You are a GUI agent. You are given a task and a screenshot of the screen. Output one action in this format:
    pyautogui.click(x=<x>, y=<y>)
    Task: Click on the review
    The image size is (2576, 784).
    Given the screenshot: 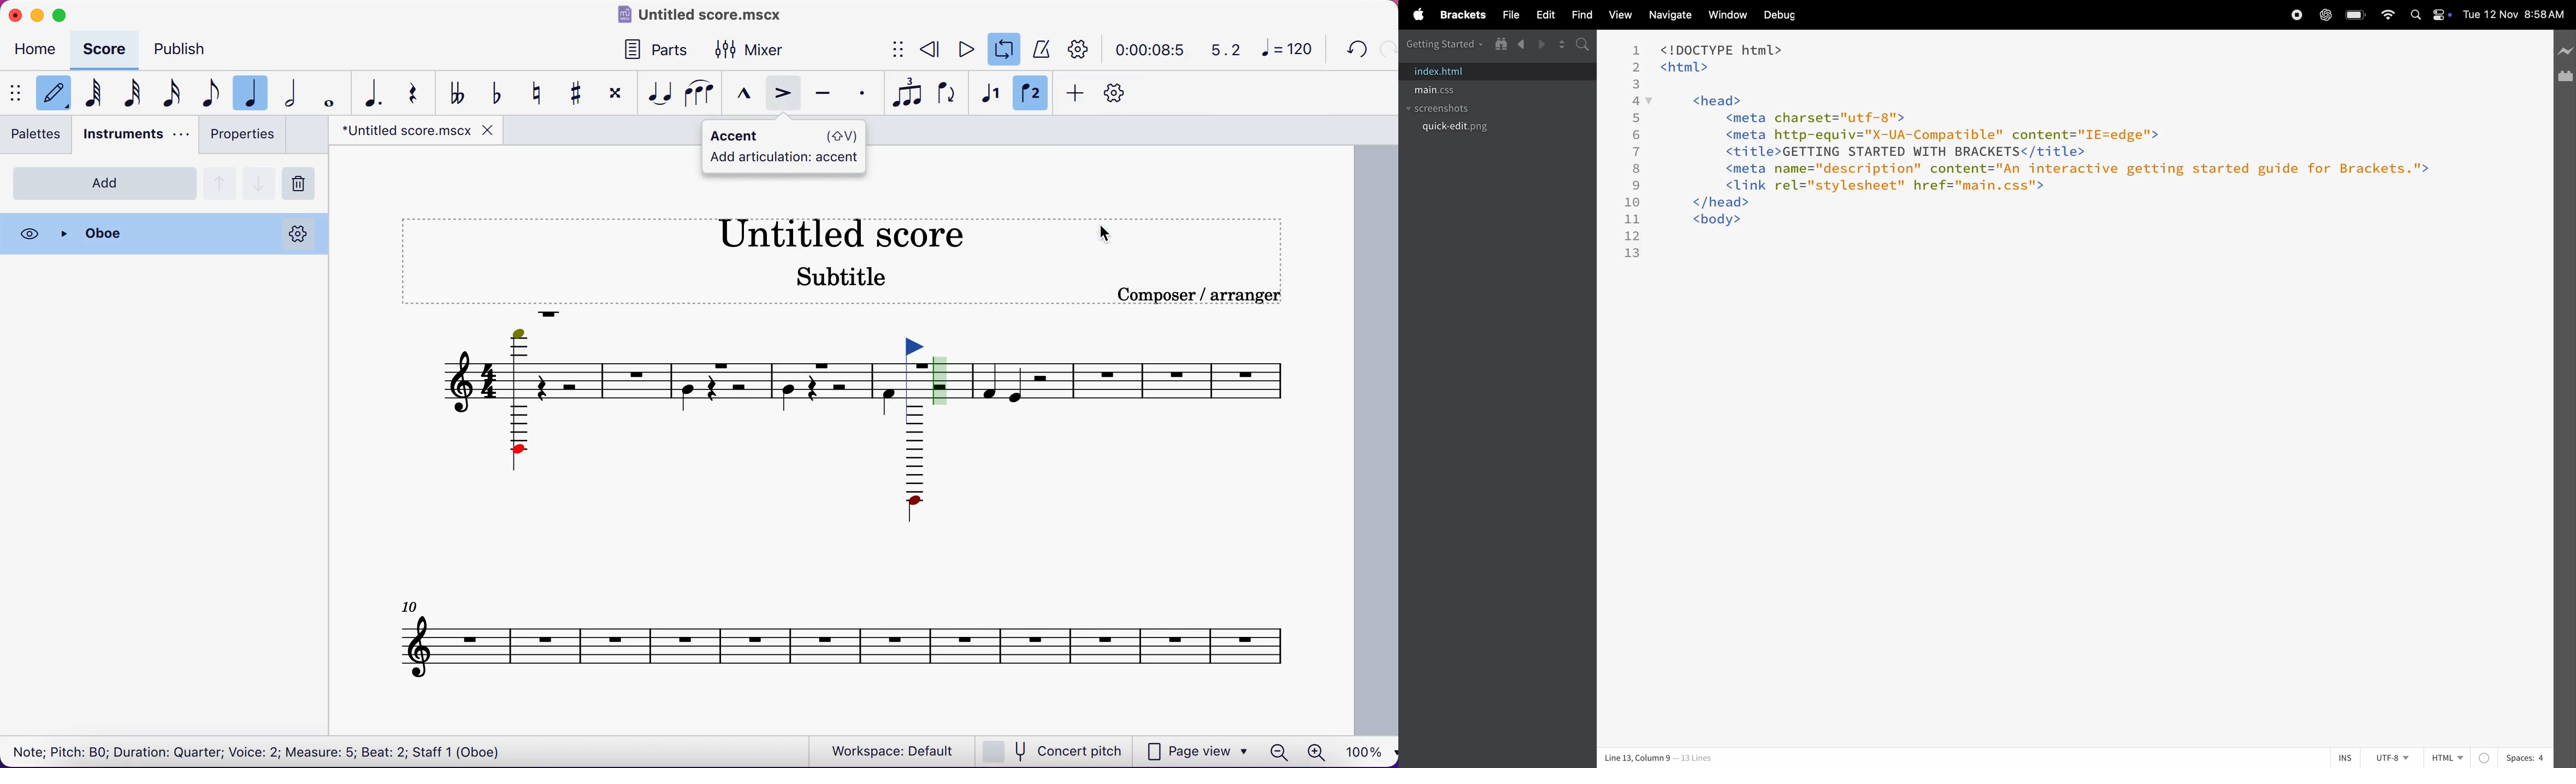 What is the action you would take?
    pyautogui.click(x=931, y=49)
    